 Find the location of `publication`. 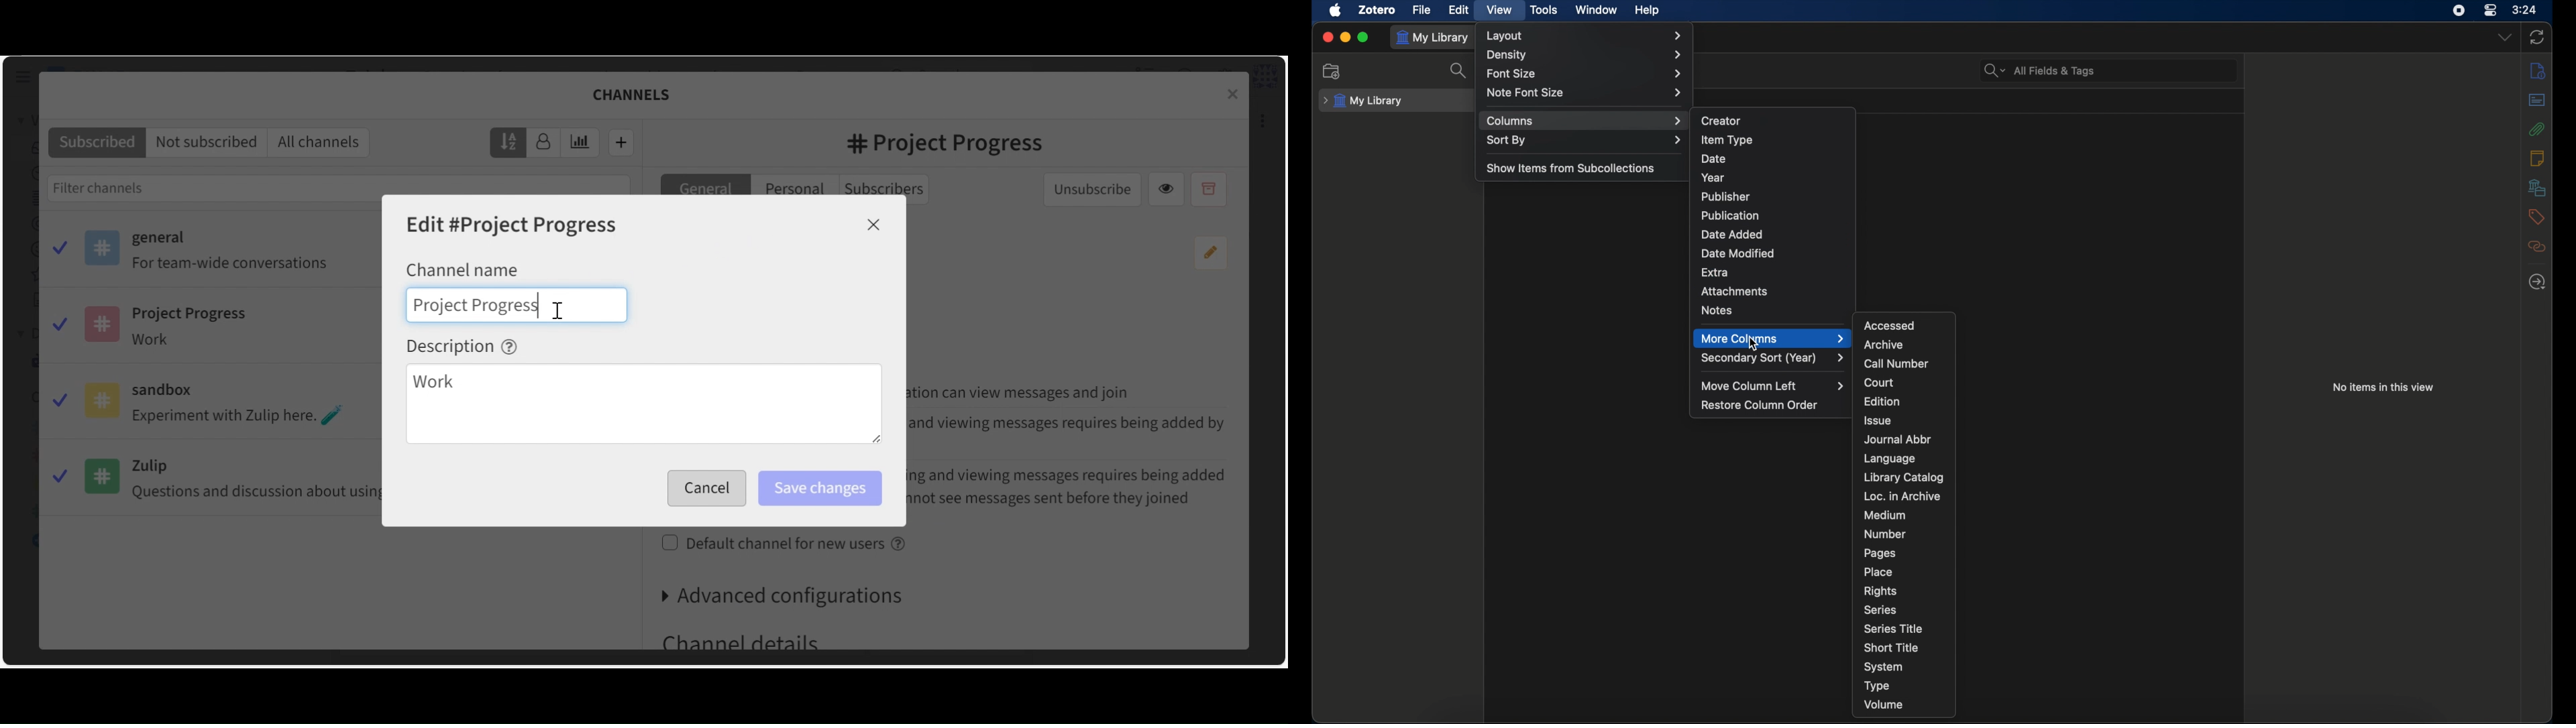

publication is located at coordinates (1728, 215).